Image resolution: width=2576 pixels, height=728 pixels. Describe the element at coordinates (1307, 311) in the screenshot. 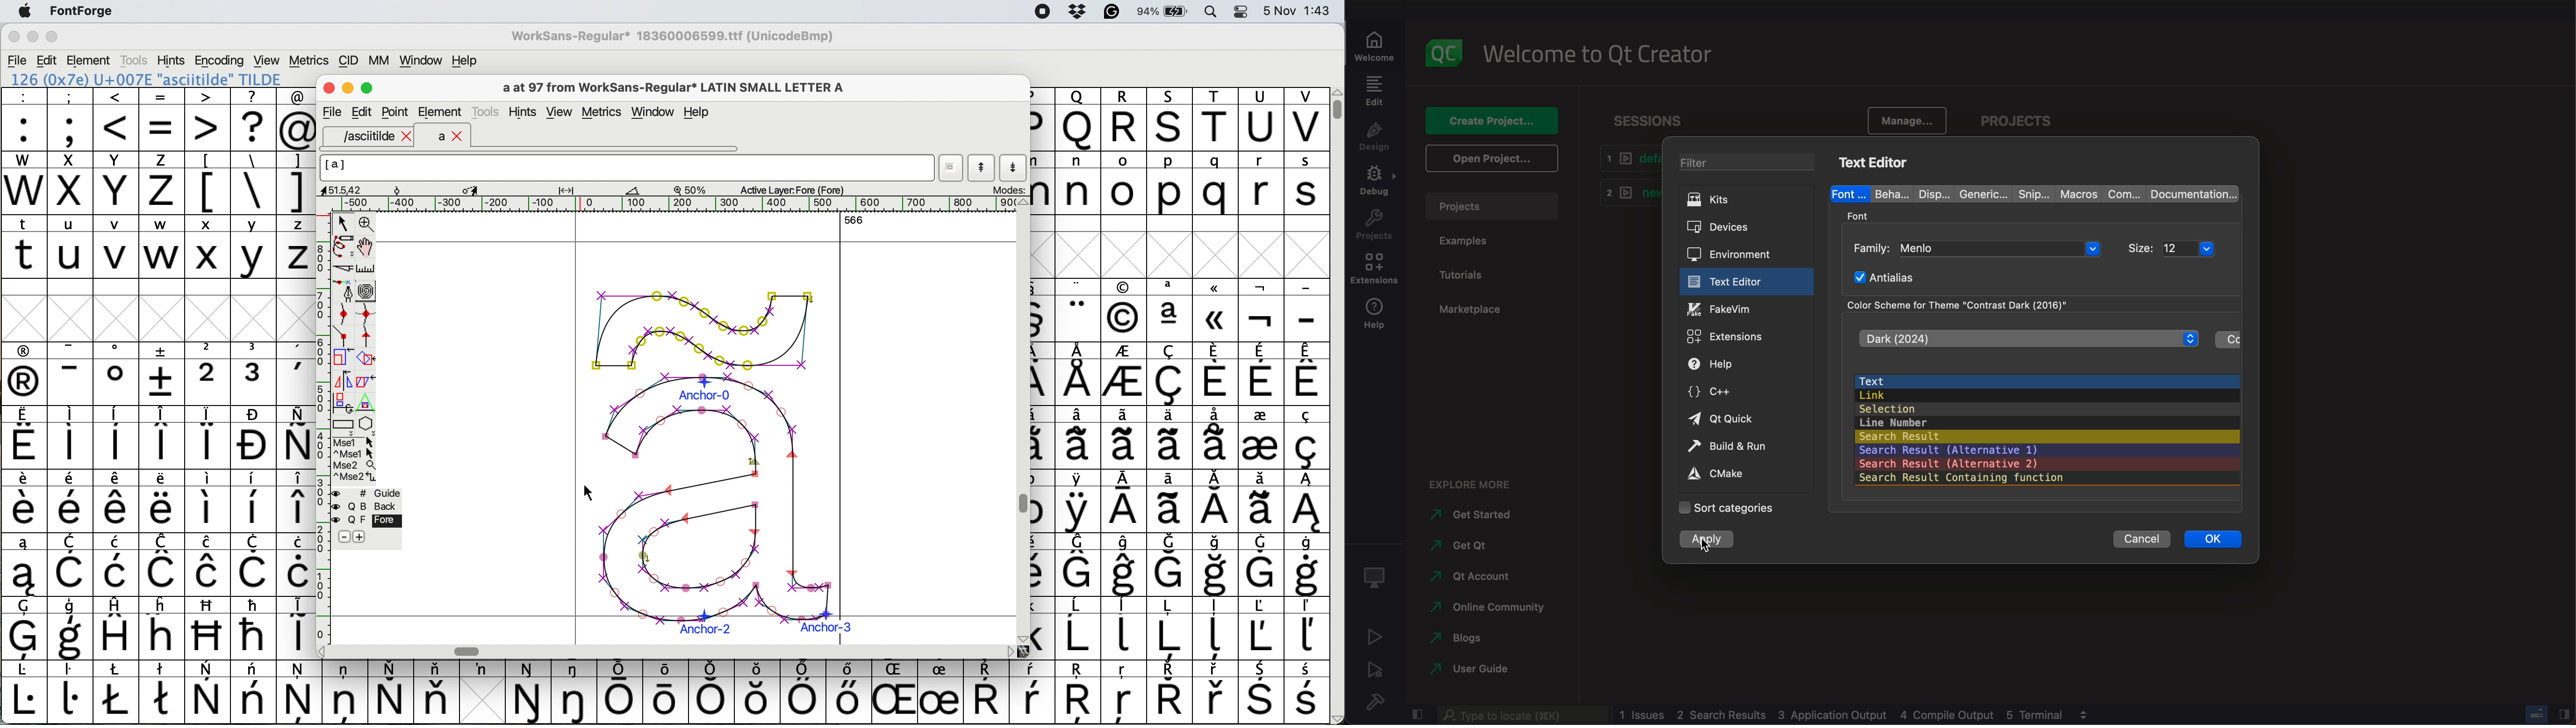

I see `-` at that location.